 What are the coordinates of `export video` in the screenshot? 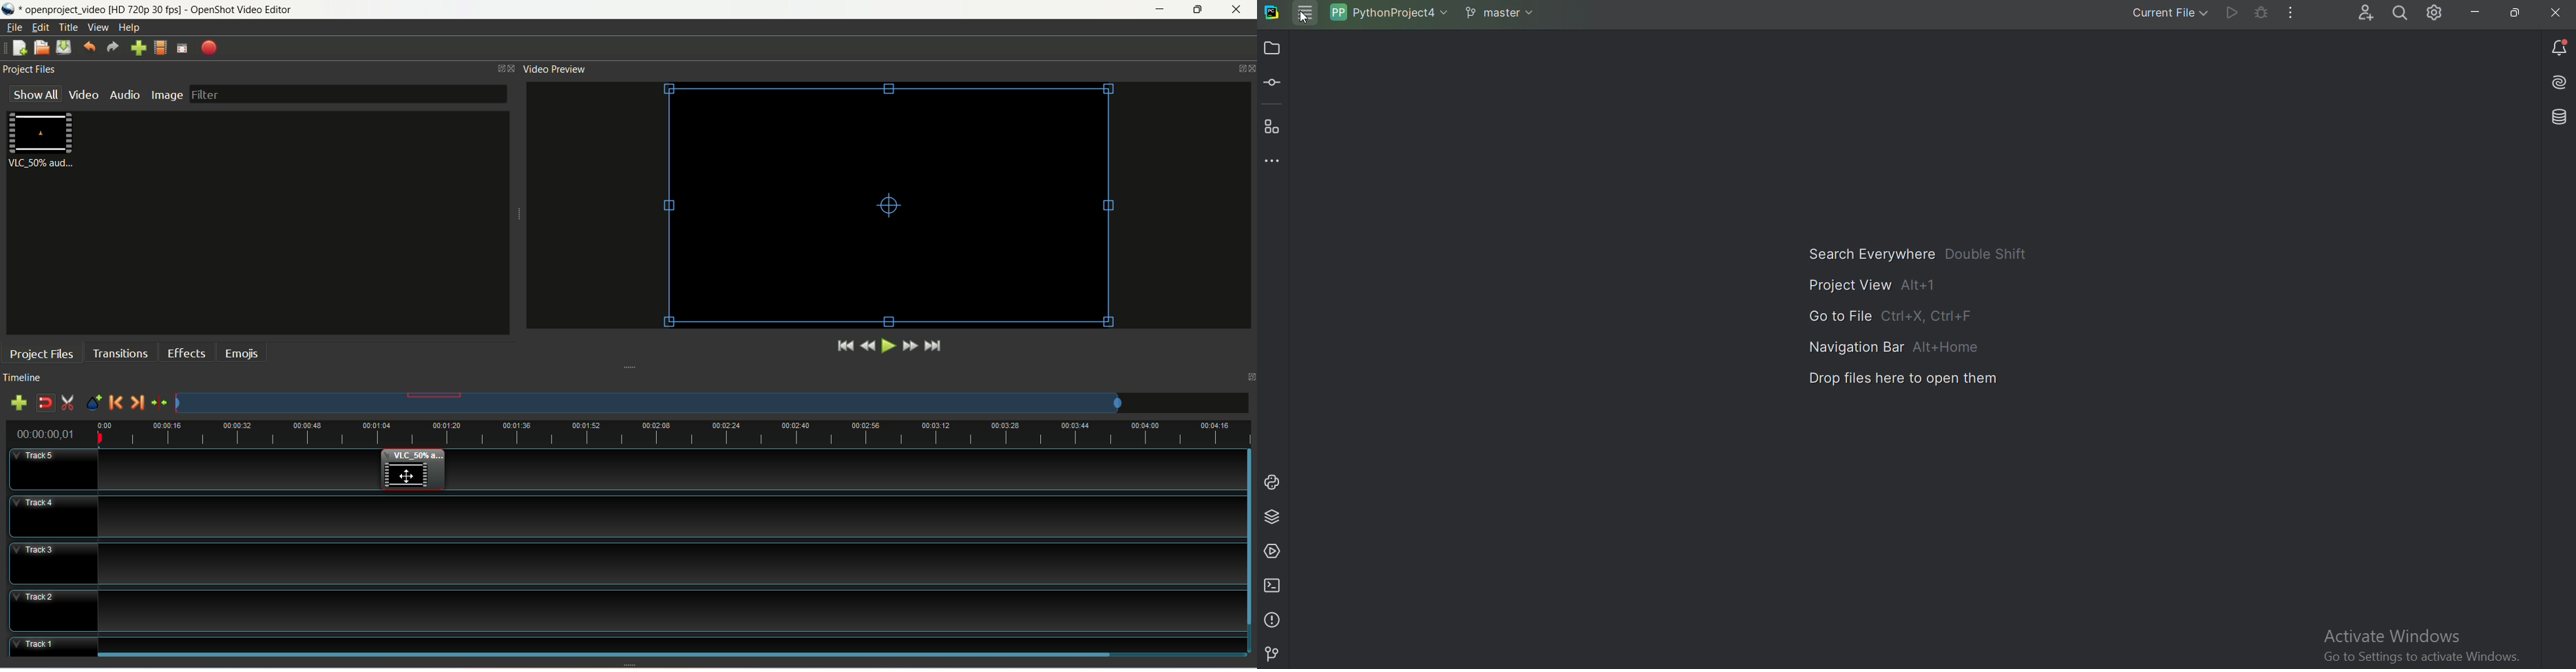 It's located at (209, 48).